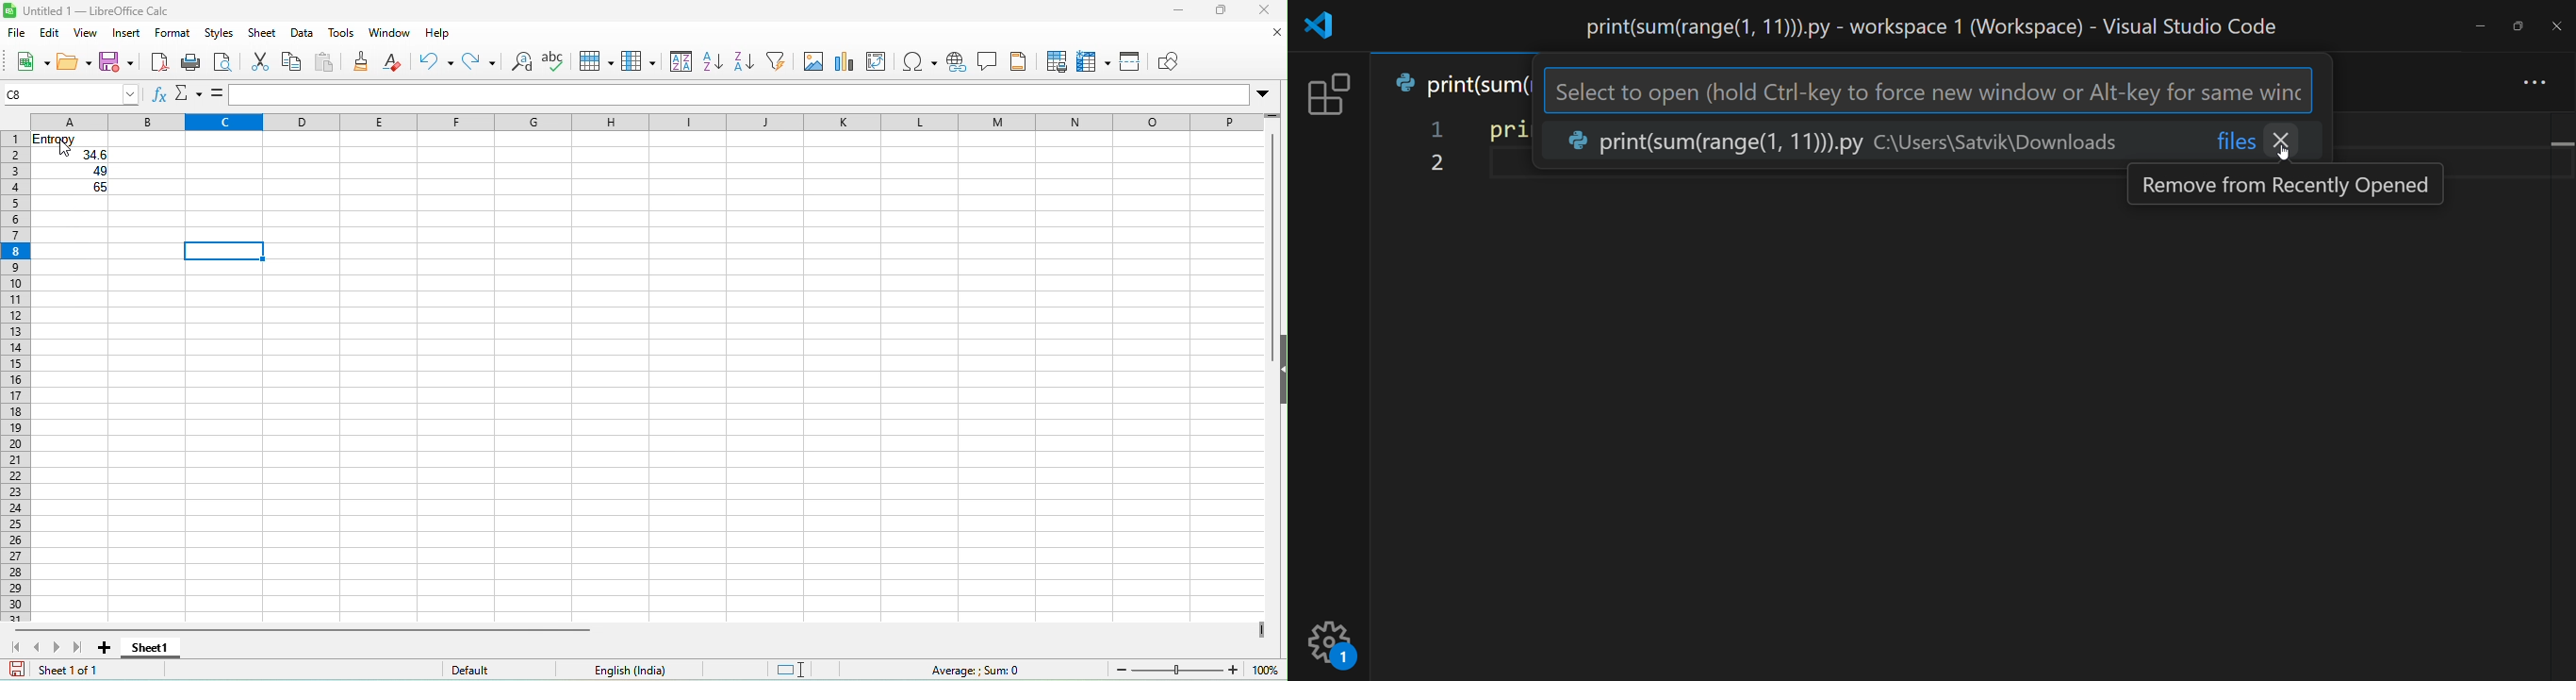  I want to click on select function, so click(191, 96).